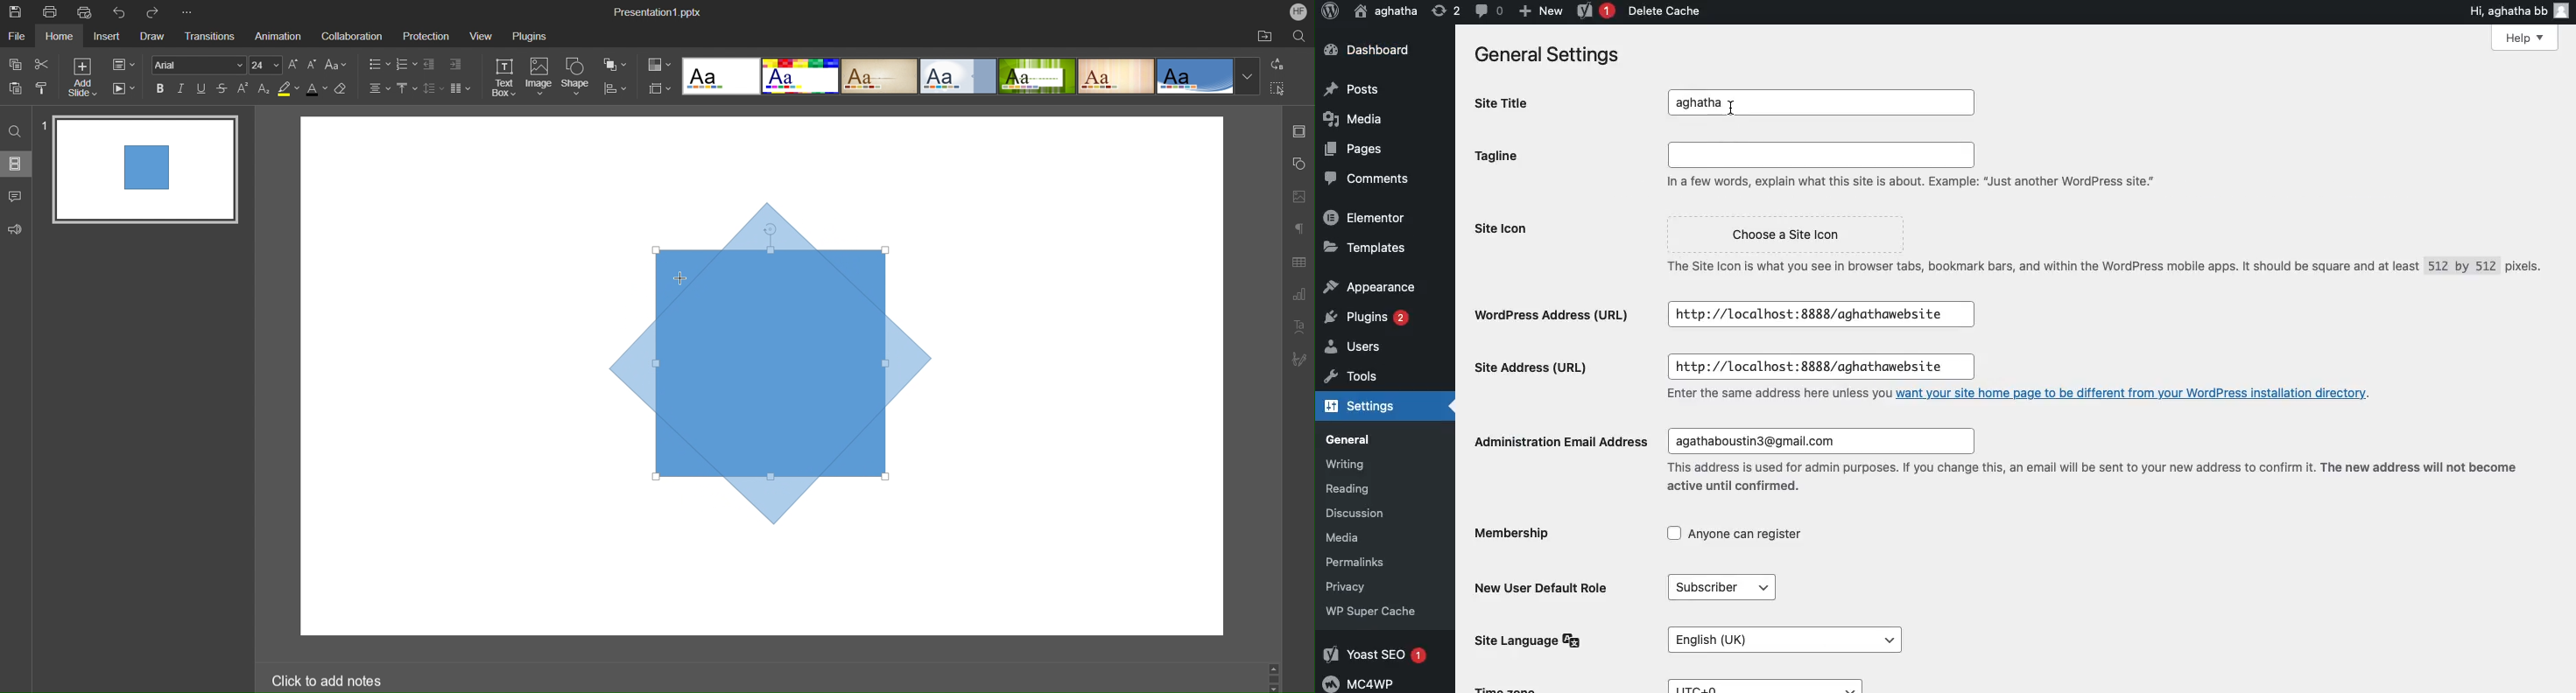  What do you see at coordinates (2099, 268) in the screenshot?
I see `The Site Icon is what you see in browser tabs, bookmark bars, and within the WordPress mobile apps. It should be square and at least 512 by 512 pixels.` at bounding box center [2099, 268].